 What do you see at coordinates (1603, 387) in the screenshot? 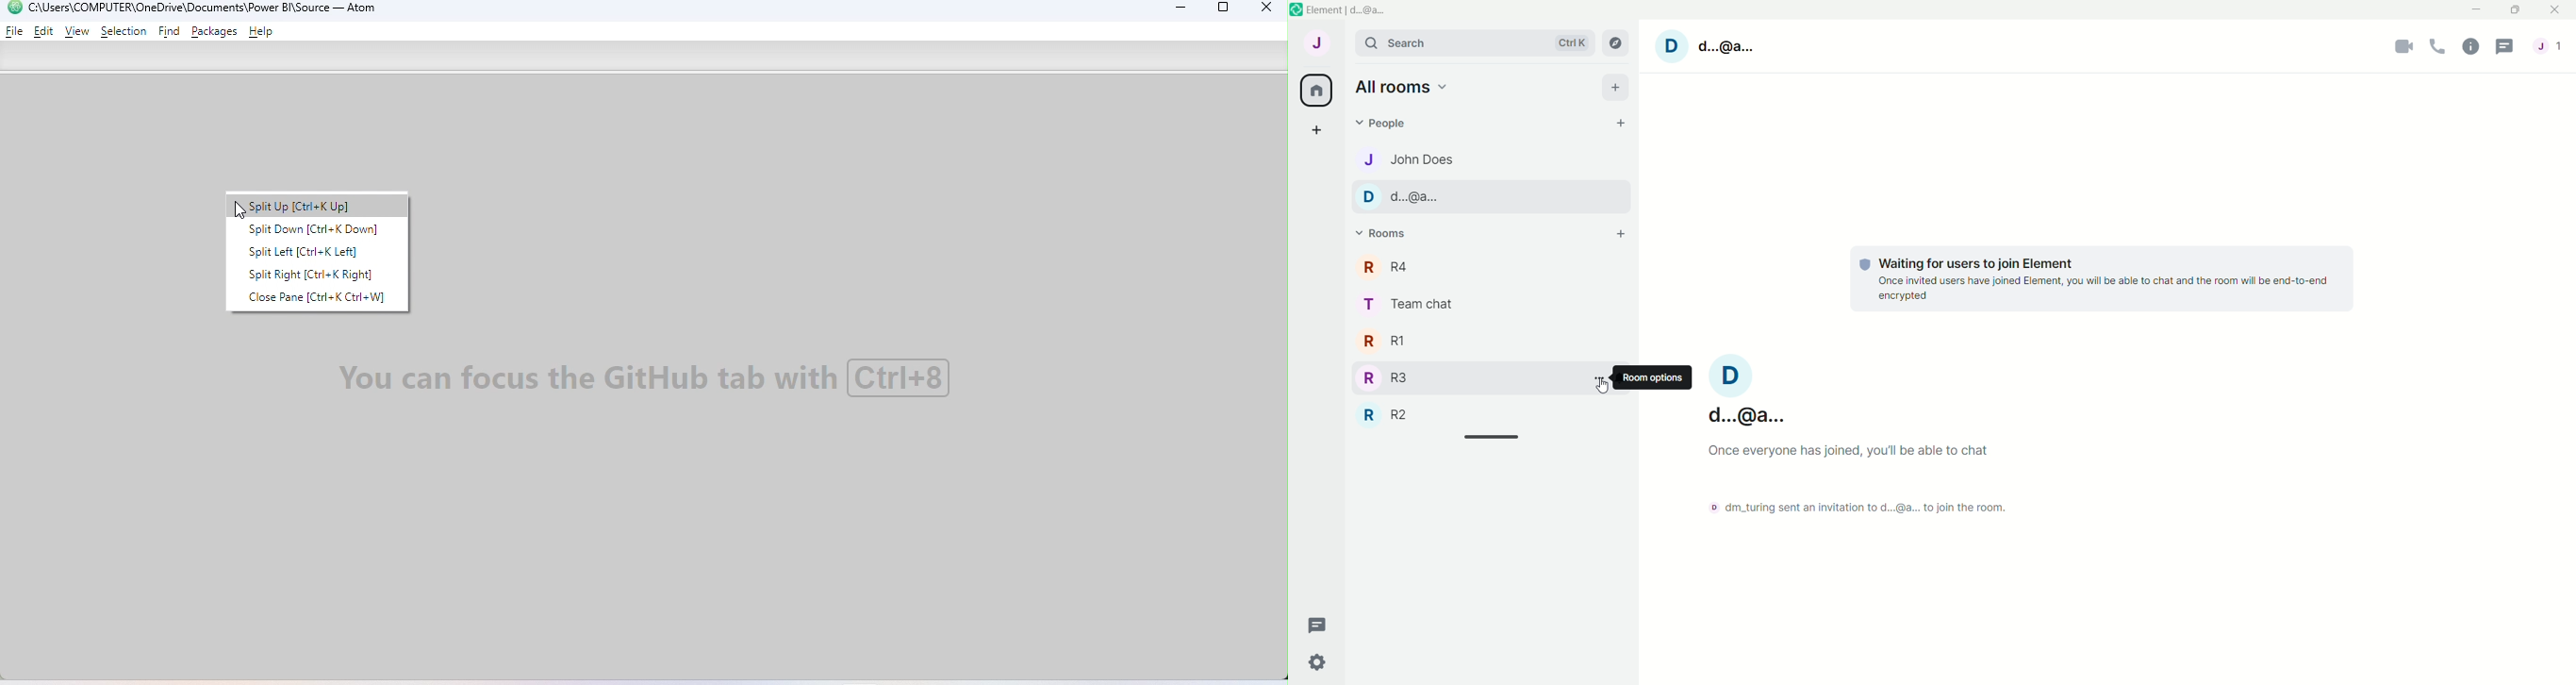
I see `cursor` at bounding box center [1603, 387].